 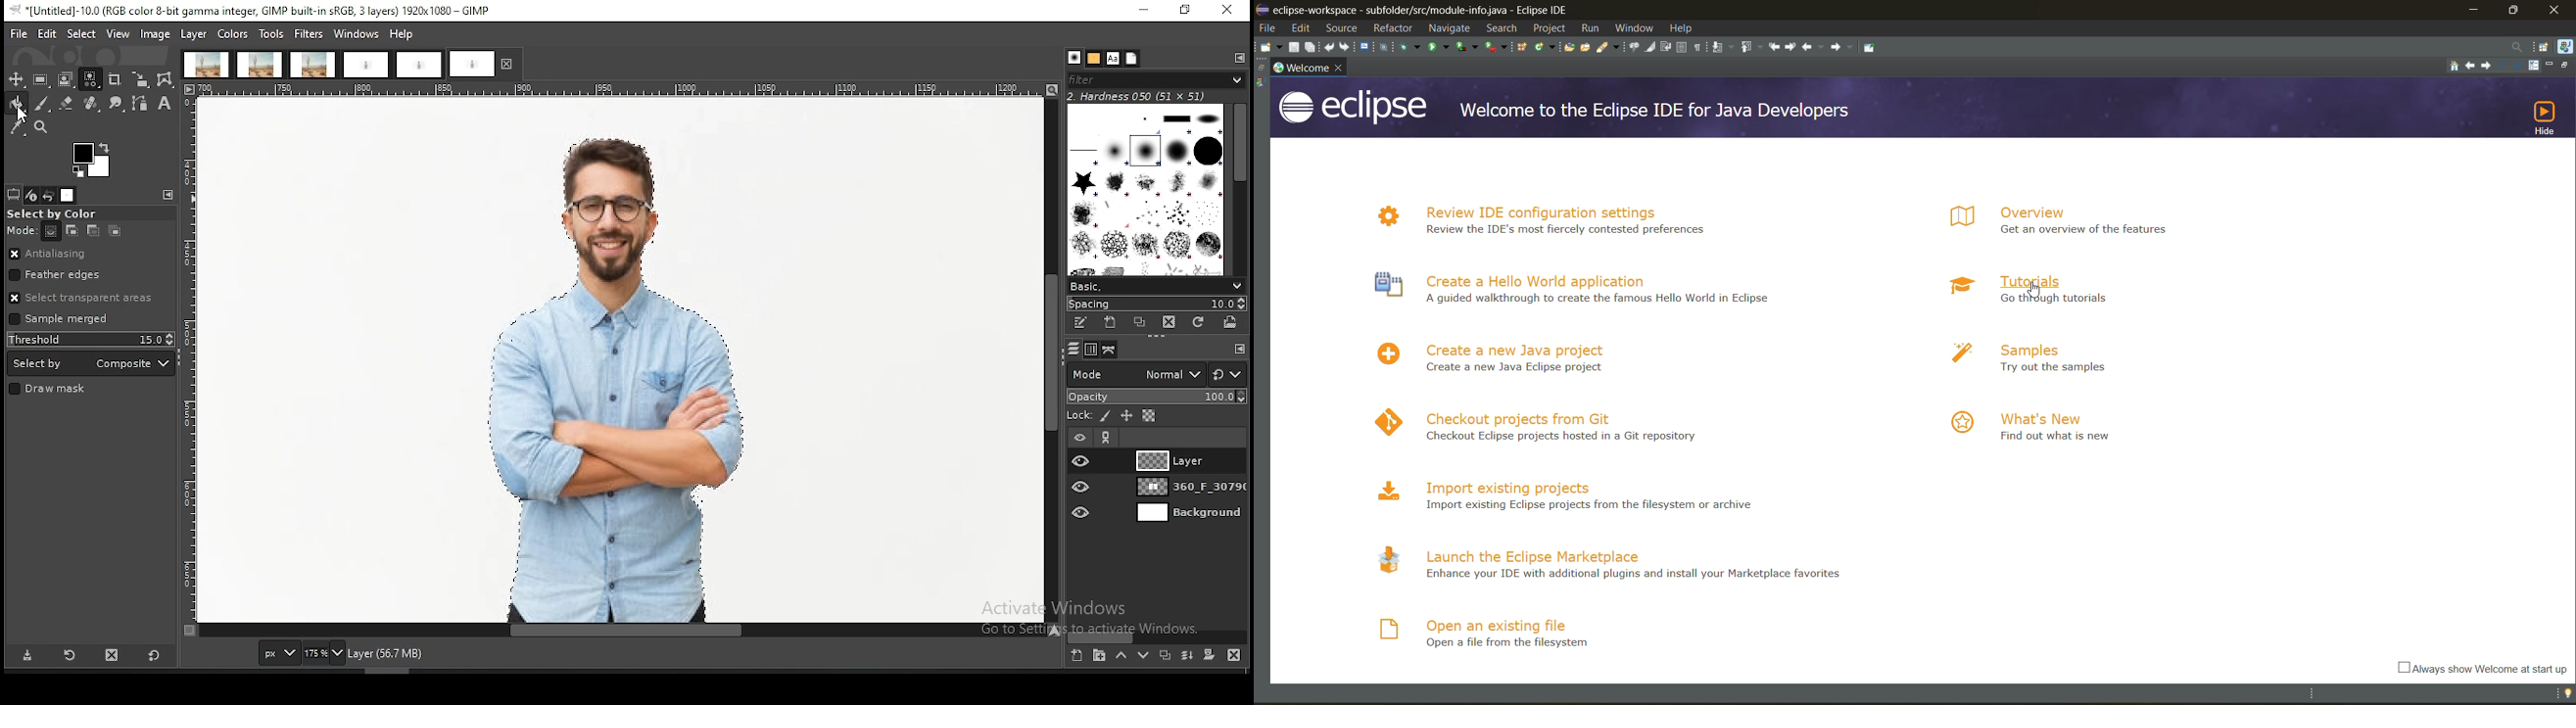 What do you see at coordinates (255, 11) in the screenshot?
I see `*[Untitled]-10.0 (RGB color 8-bit gamma integer, GIMP built-in sRGB, 2 layers) 1920x1080 — GIMP` at bounding box center [255, 11].